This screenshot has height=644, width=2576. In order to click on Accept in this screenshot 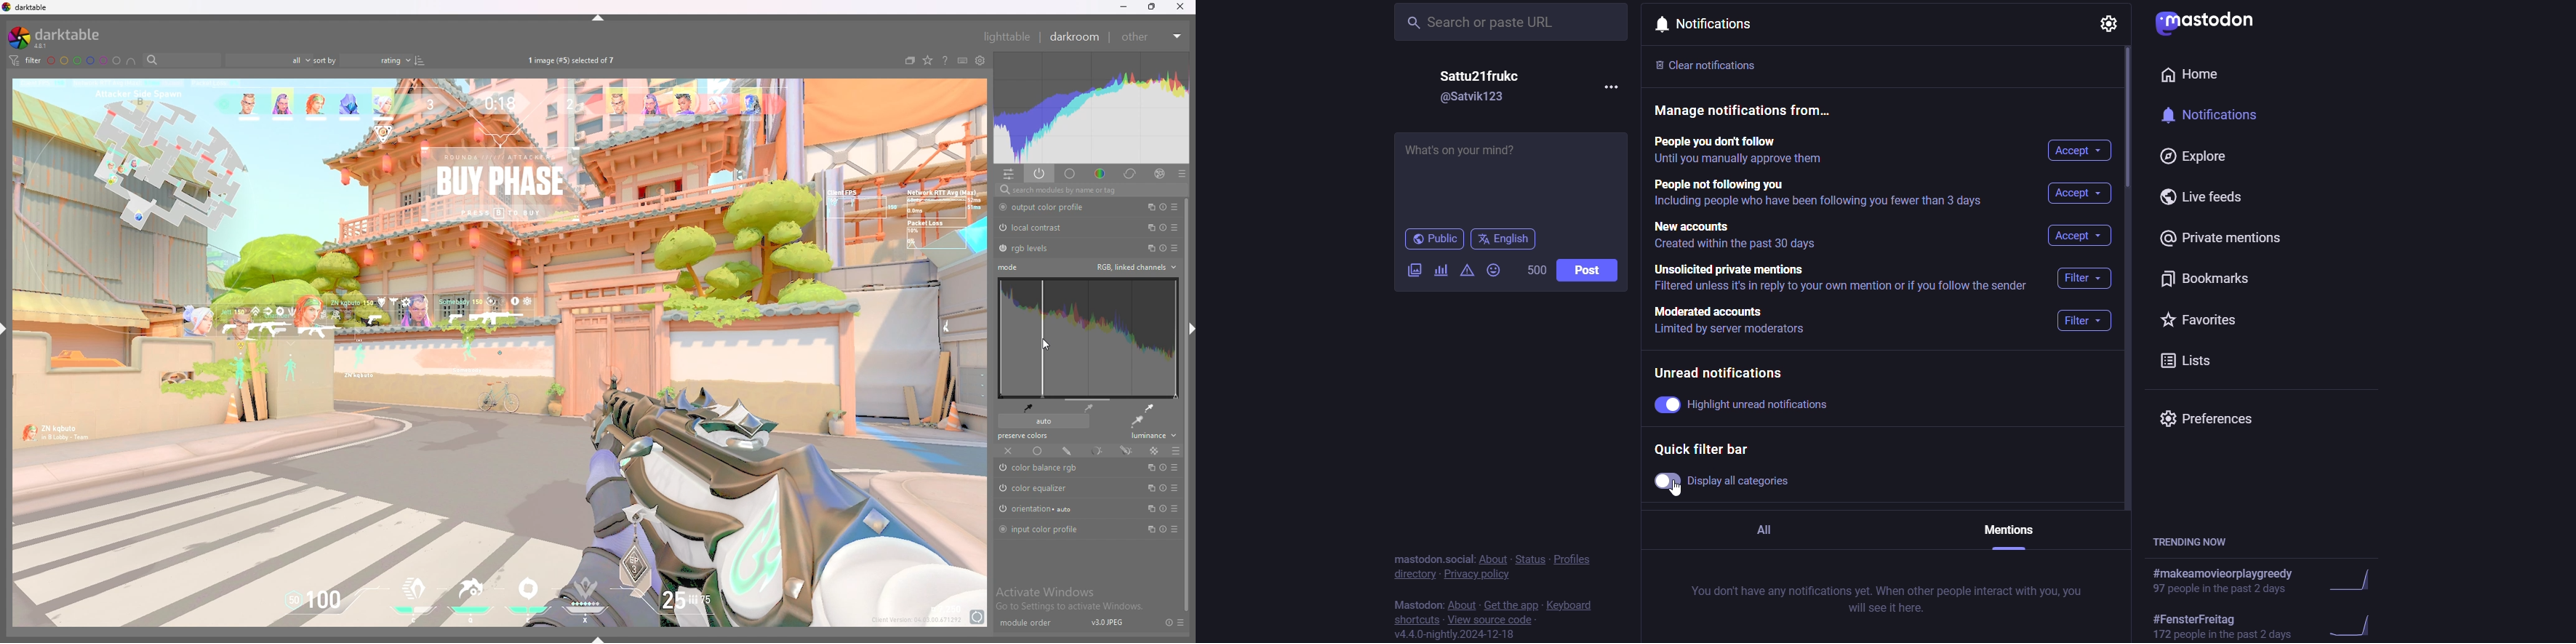, I will do `click(2080, 237)`.